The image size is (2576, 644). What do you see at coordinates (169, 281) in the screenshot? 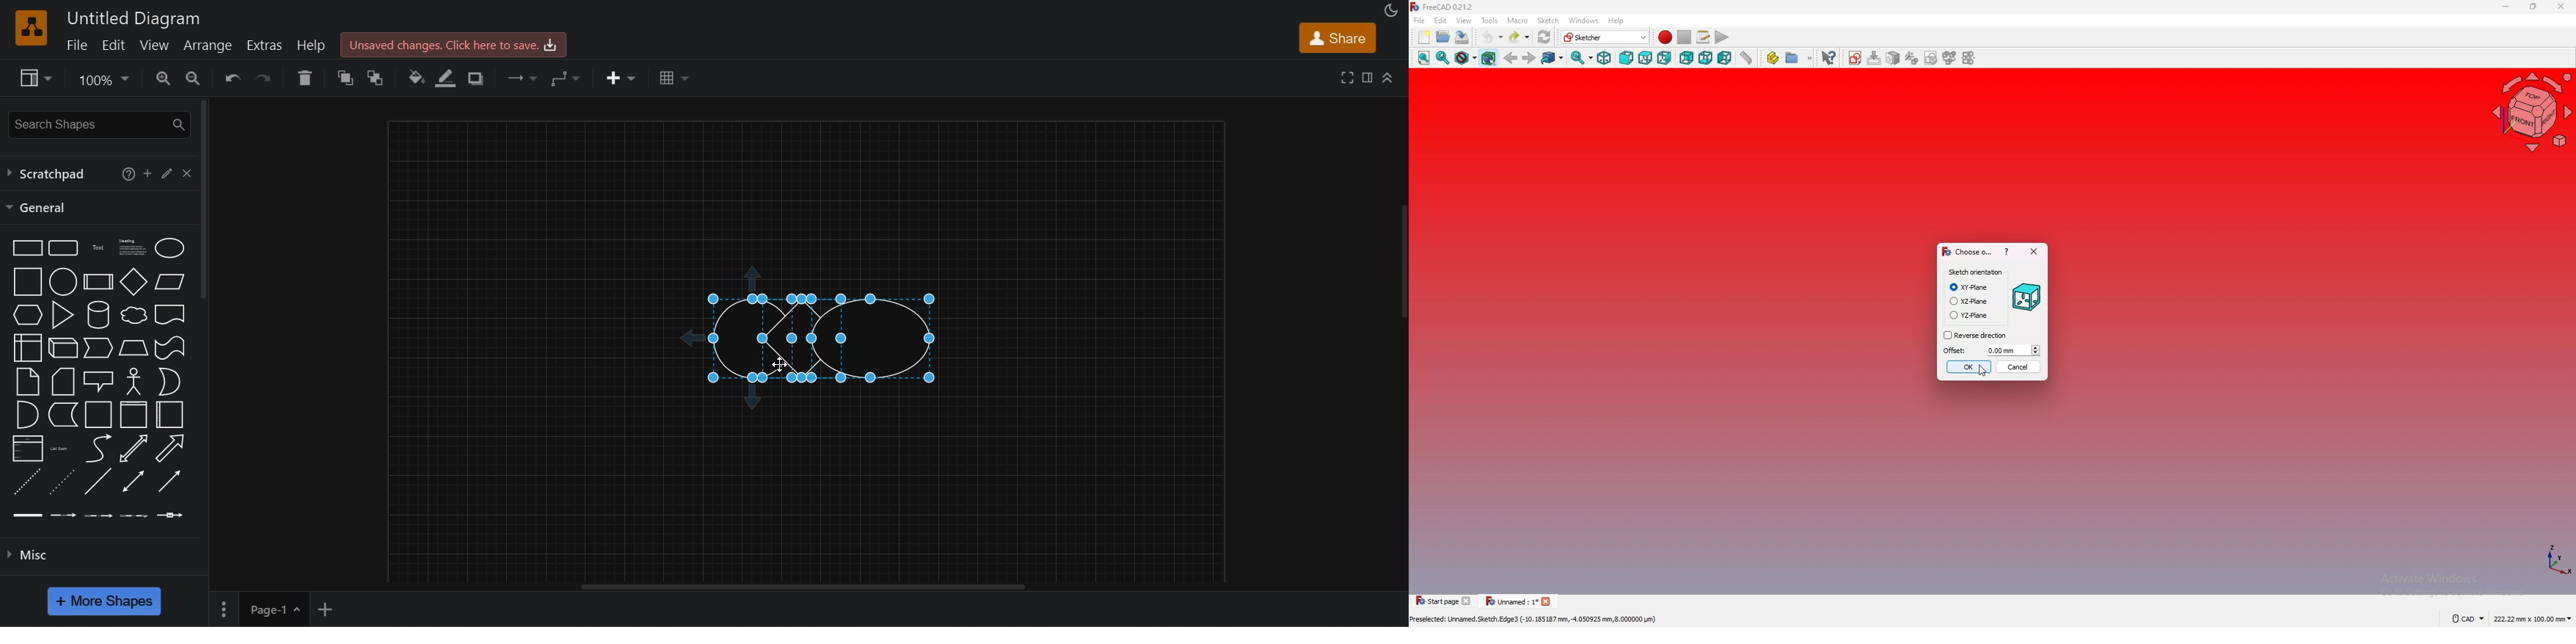
I see `parallelogram` at bounding box center [169, 281].